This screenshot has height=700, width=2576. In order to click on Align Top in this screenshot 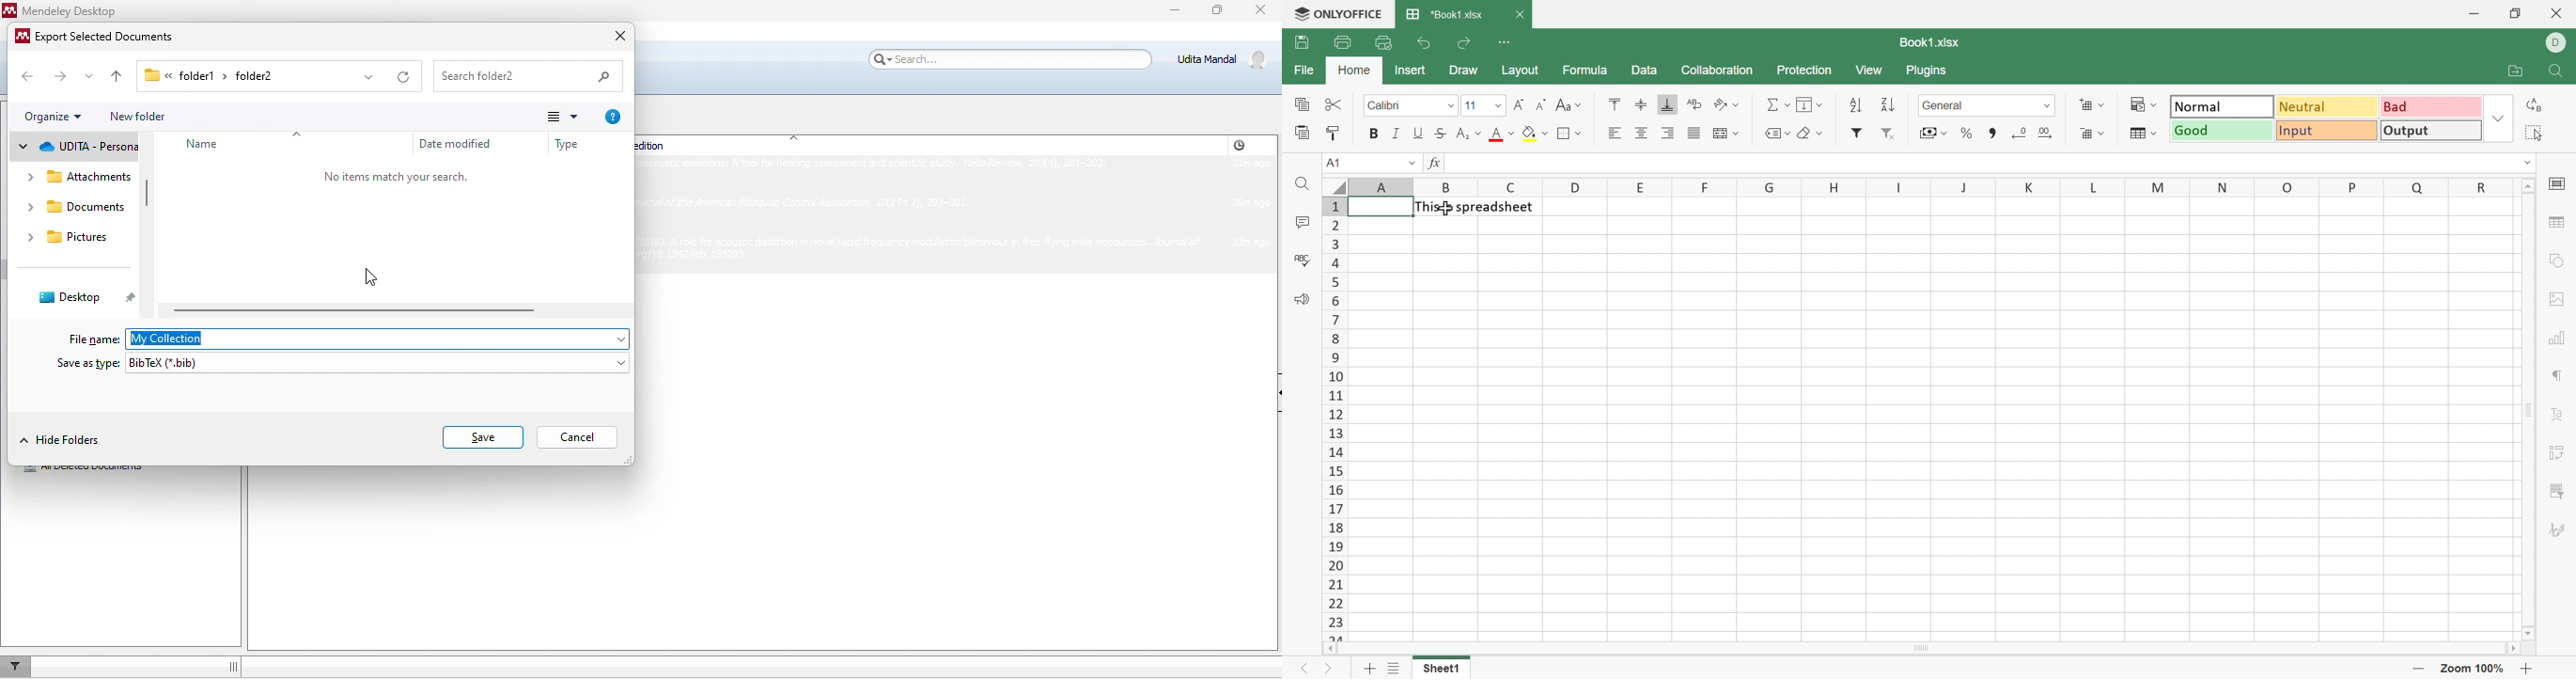, I will do `click(1616, 103)`.